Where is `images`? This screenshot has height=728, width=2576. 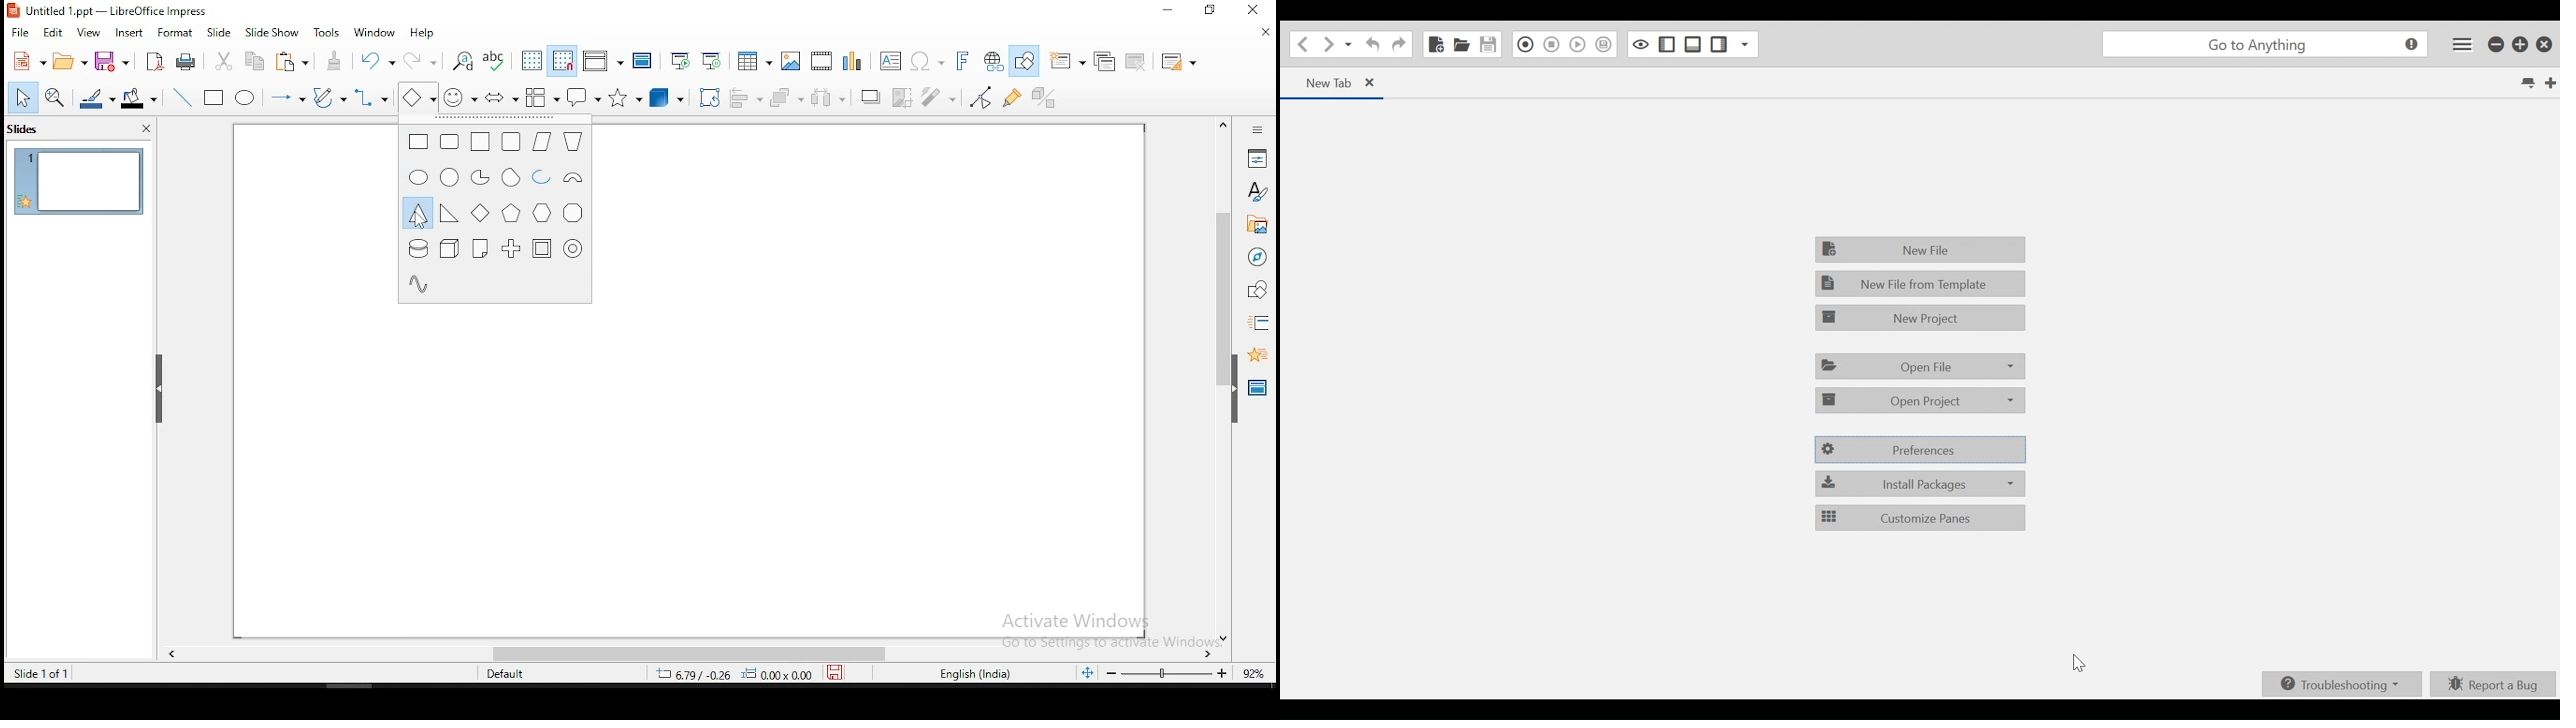
images is located at coordinates (790, 59).